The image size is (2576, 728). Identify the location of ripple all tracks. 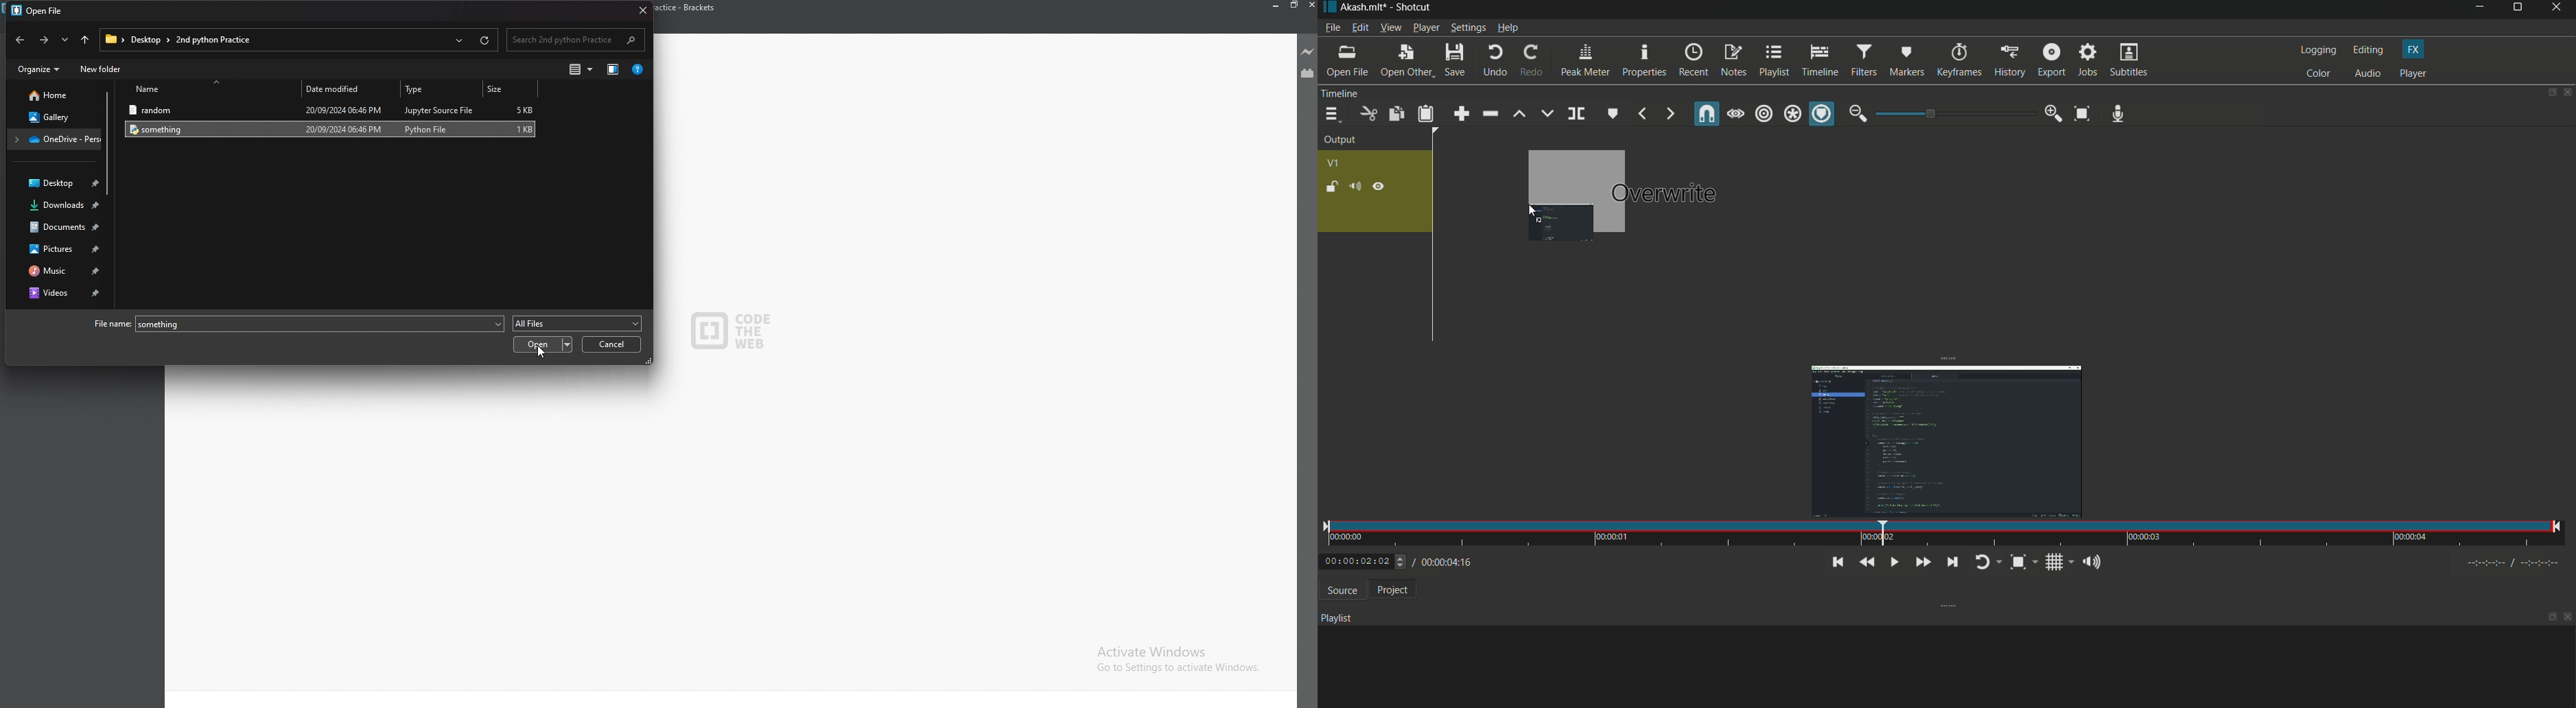
(1792, 115).